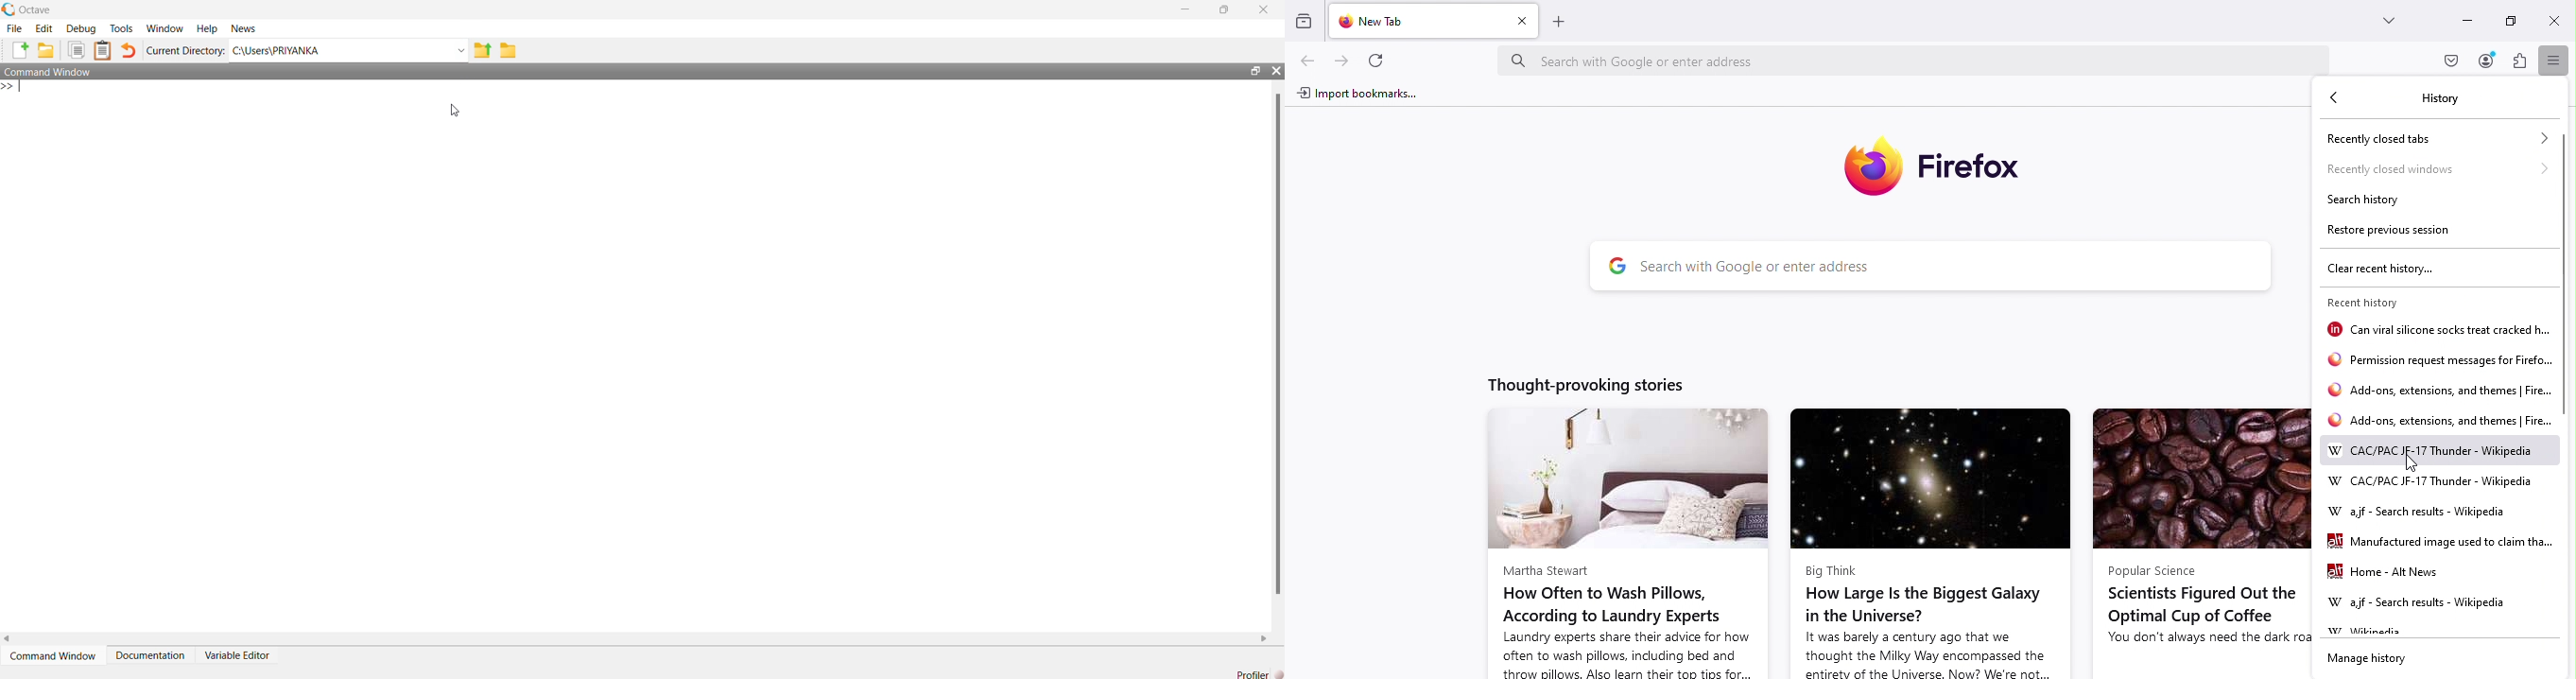  Describe the element at coordinates (78, 50) in the screenshot. I see `copy` at that location.